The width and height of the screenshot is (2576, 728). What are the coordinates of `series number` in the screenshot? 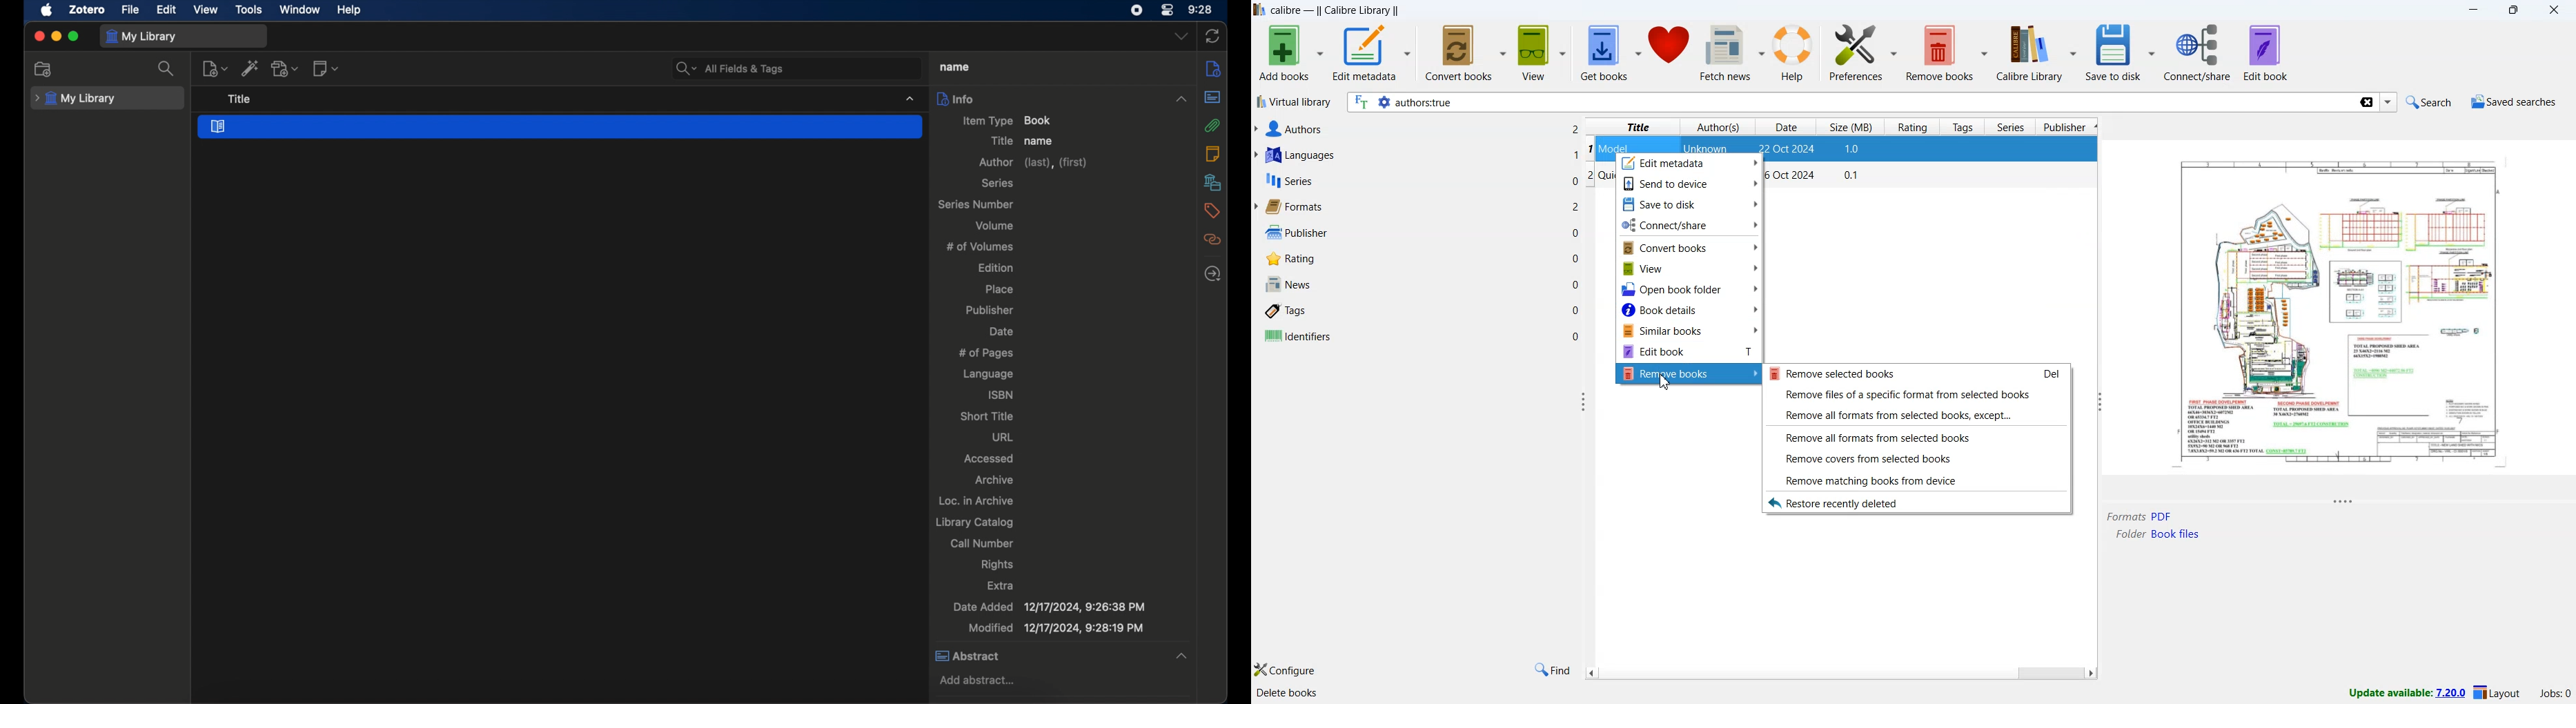 It's located at (976, 205).